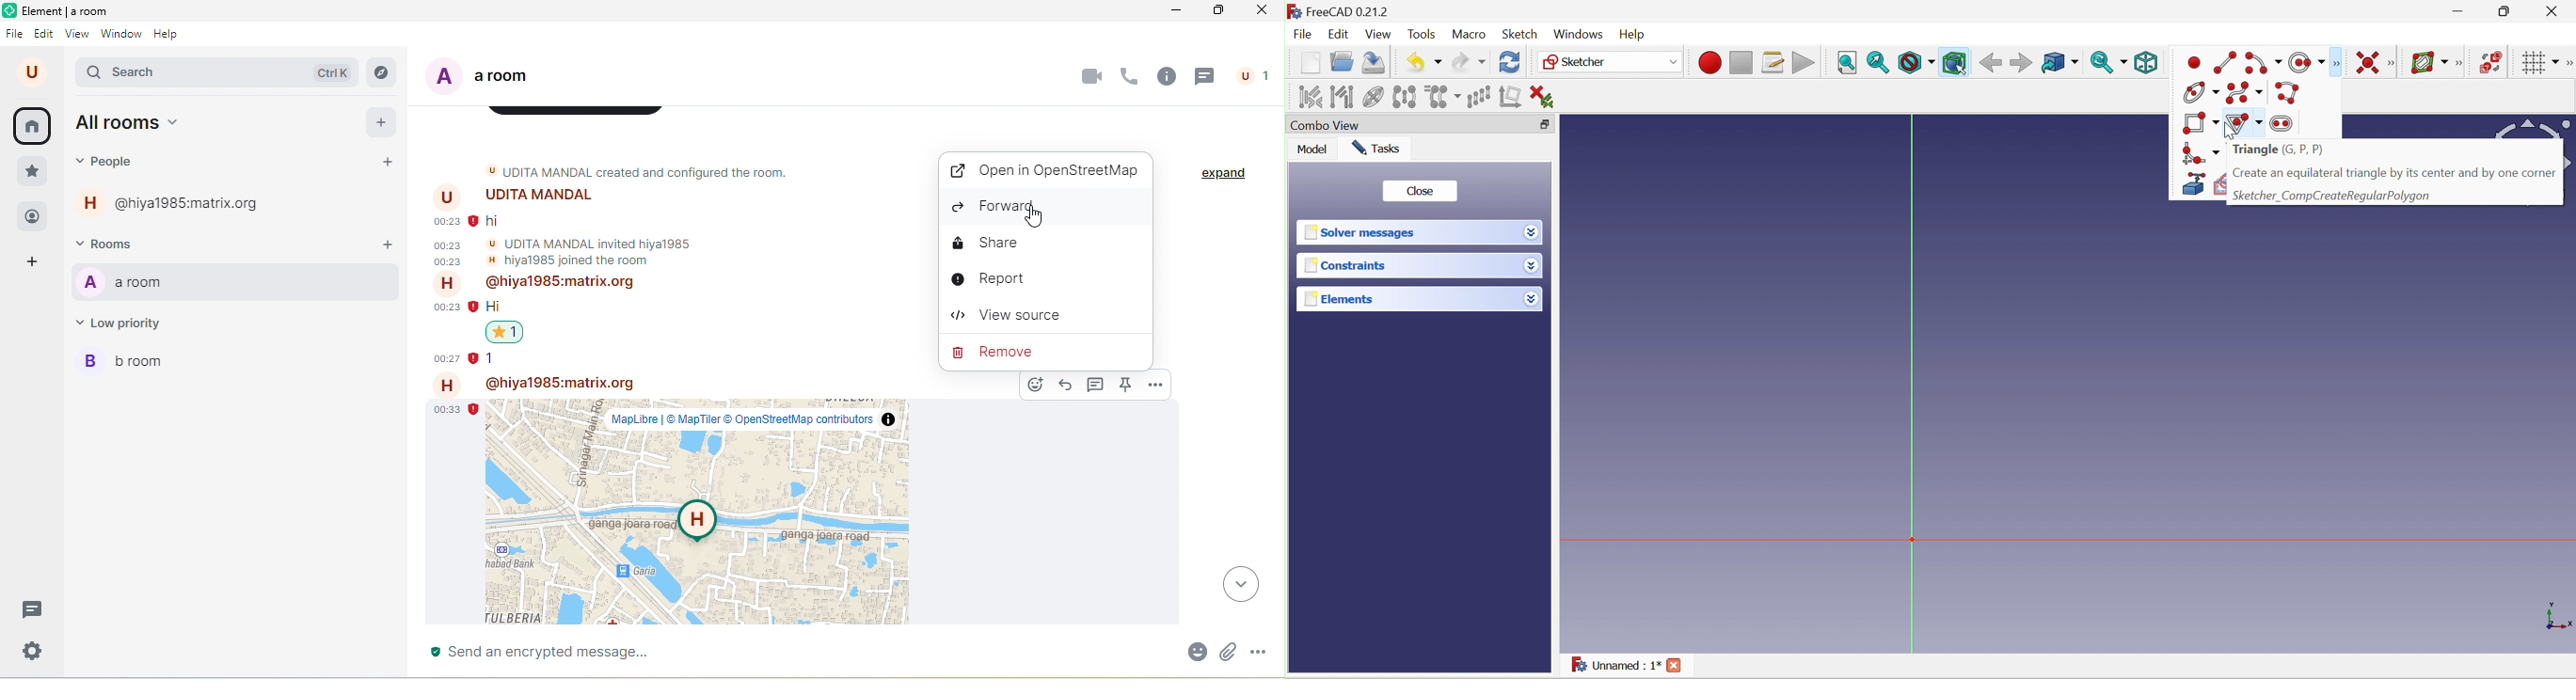  What do you see at coordinates (493, 358) in the screenshot?
I see `text message: "1"` at bounding box center [493, 358].